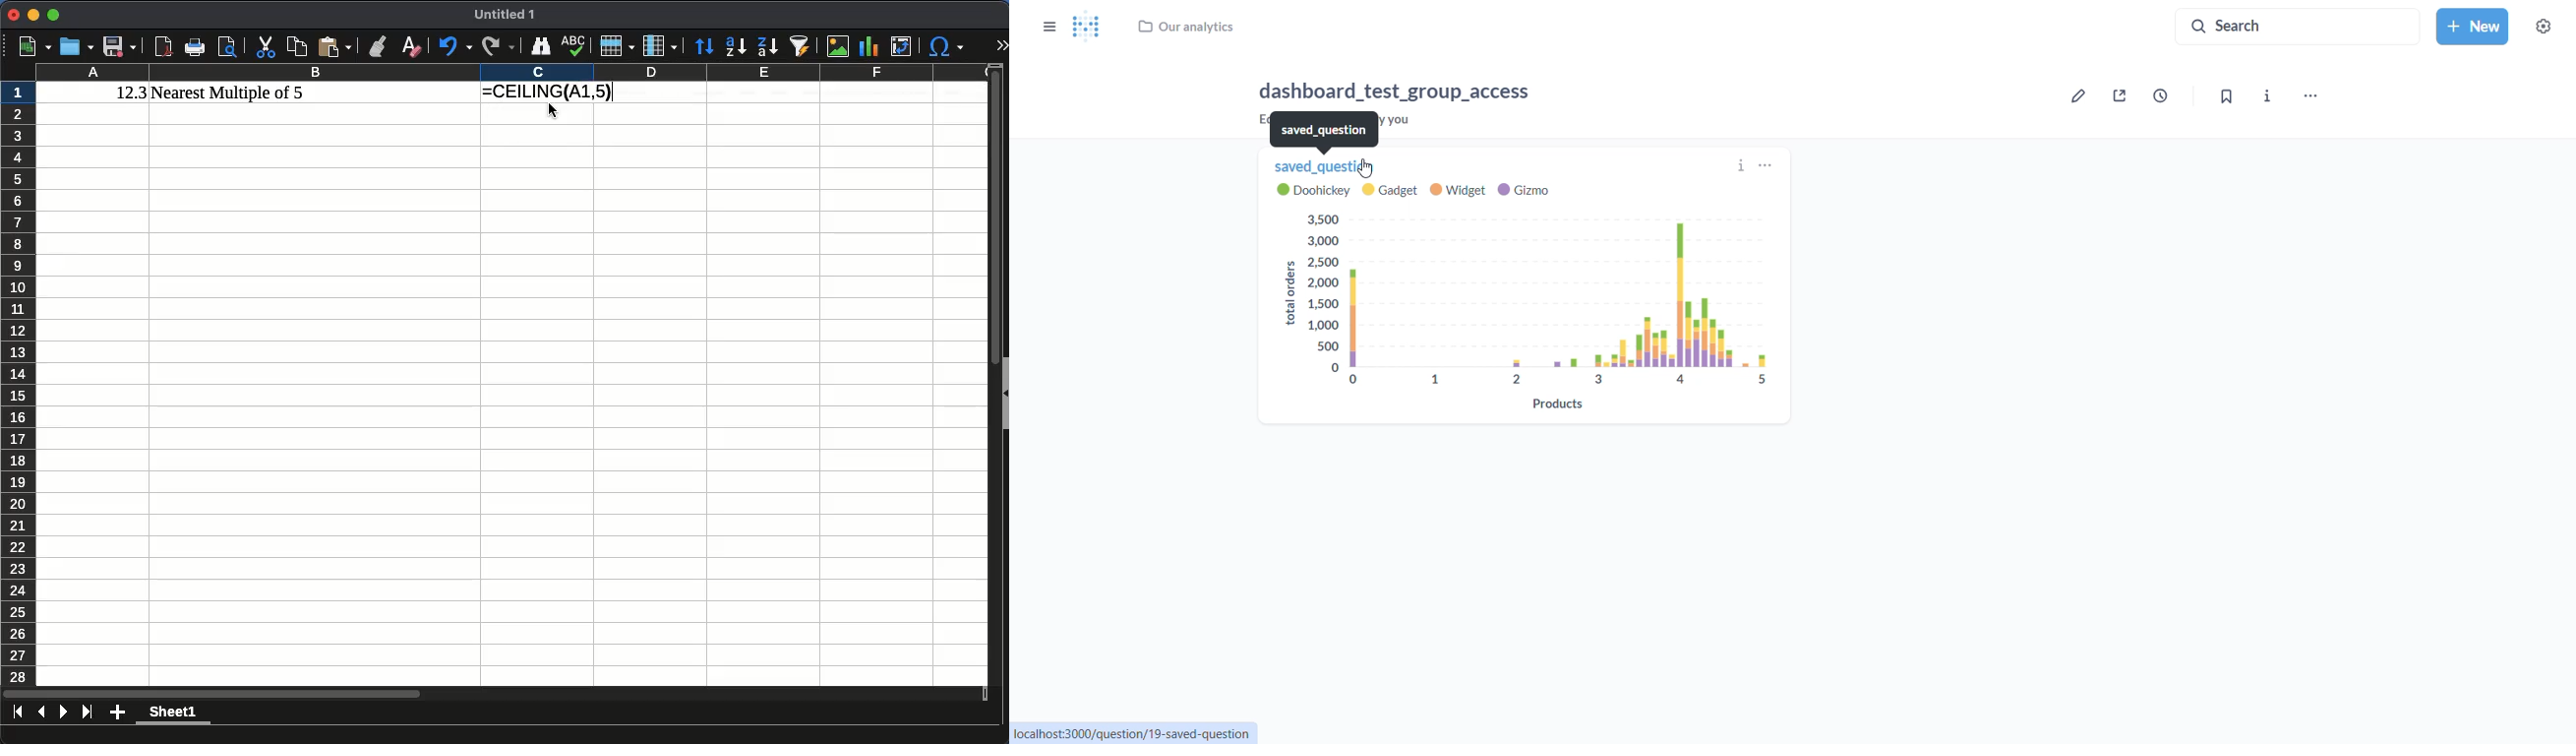  Describe the element at coordinates (334, 46) in the screenshot. I see `paste` at that location.